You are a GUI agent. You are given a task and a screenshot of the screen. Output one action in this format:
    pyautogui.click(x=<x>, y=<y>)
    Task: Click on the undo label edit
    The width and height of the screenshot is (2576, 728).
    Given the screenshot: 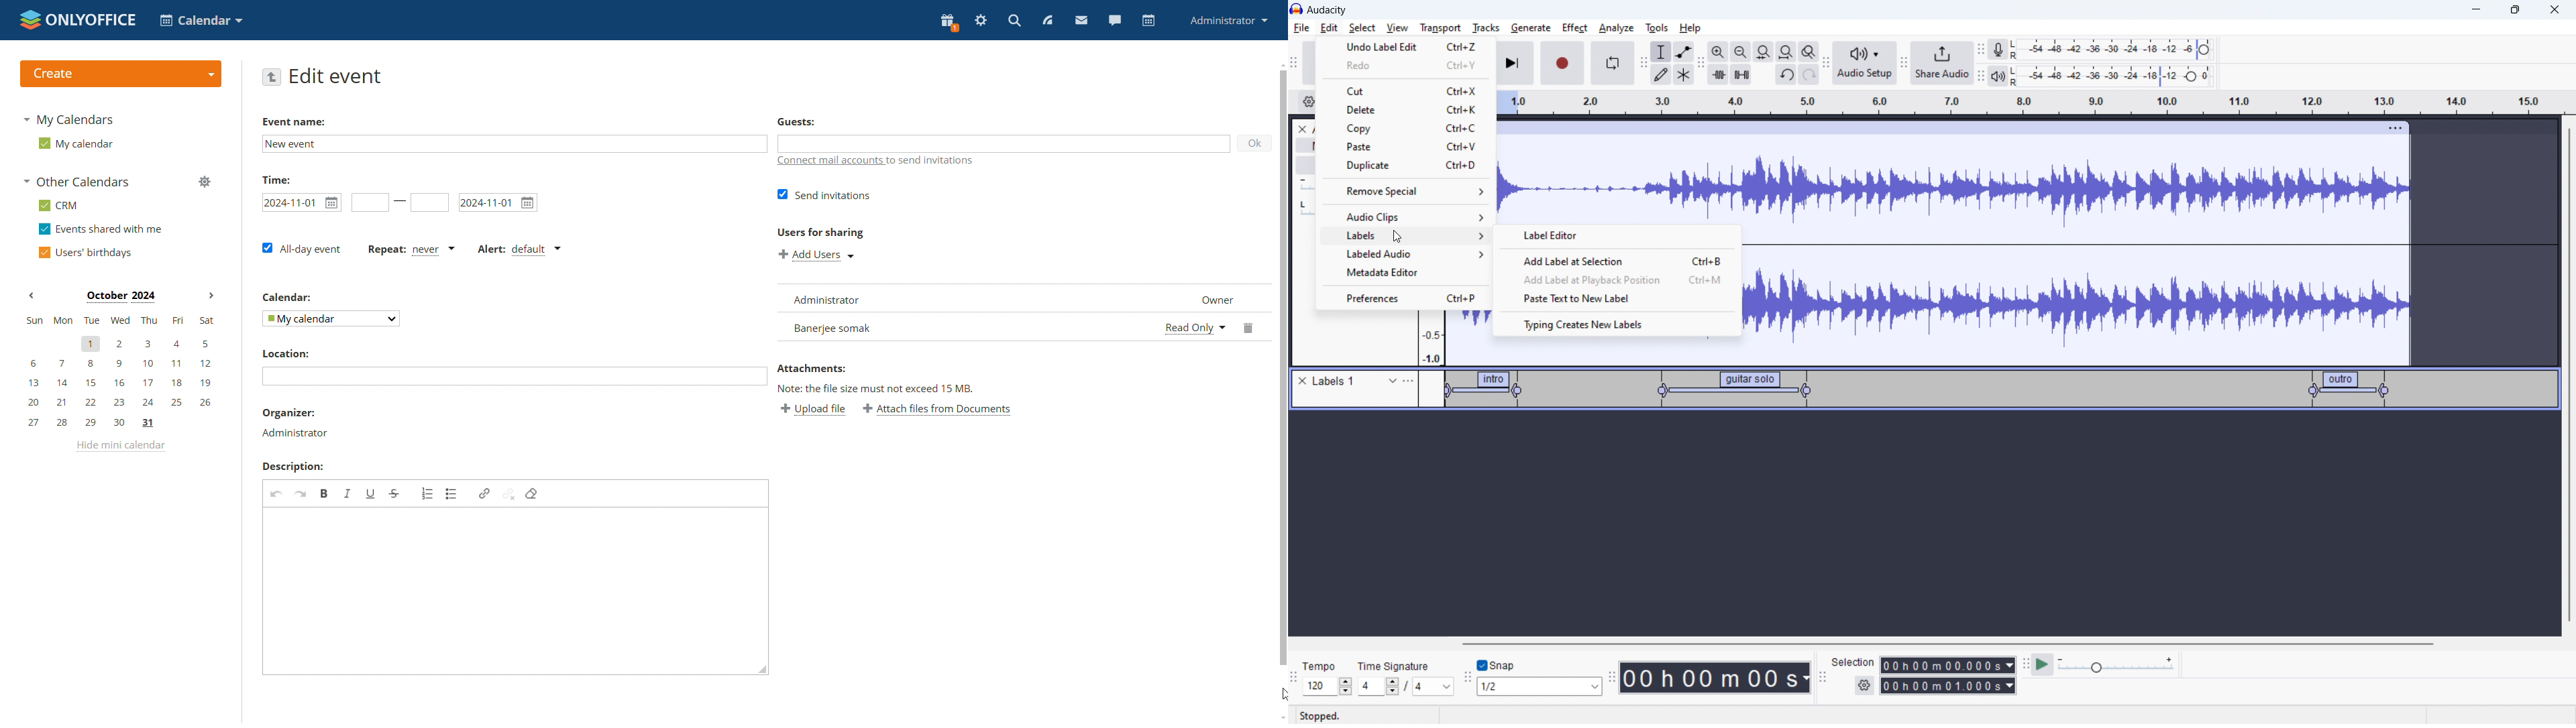 What is the action you would take?
    pyautogui.click(x=1406, y=46)
    